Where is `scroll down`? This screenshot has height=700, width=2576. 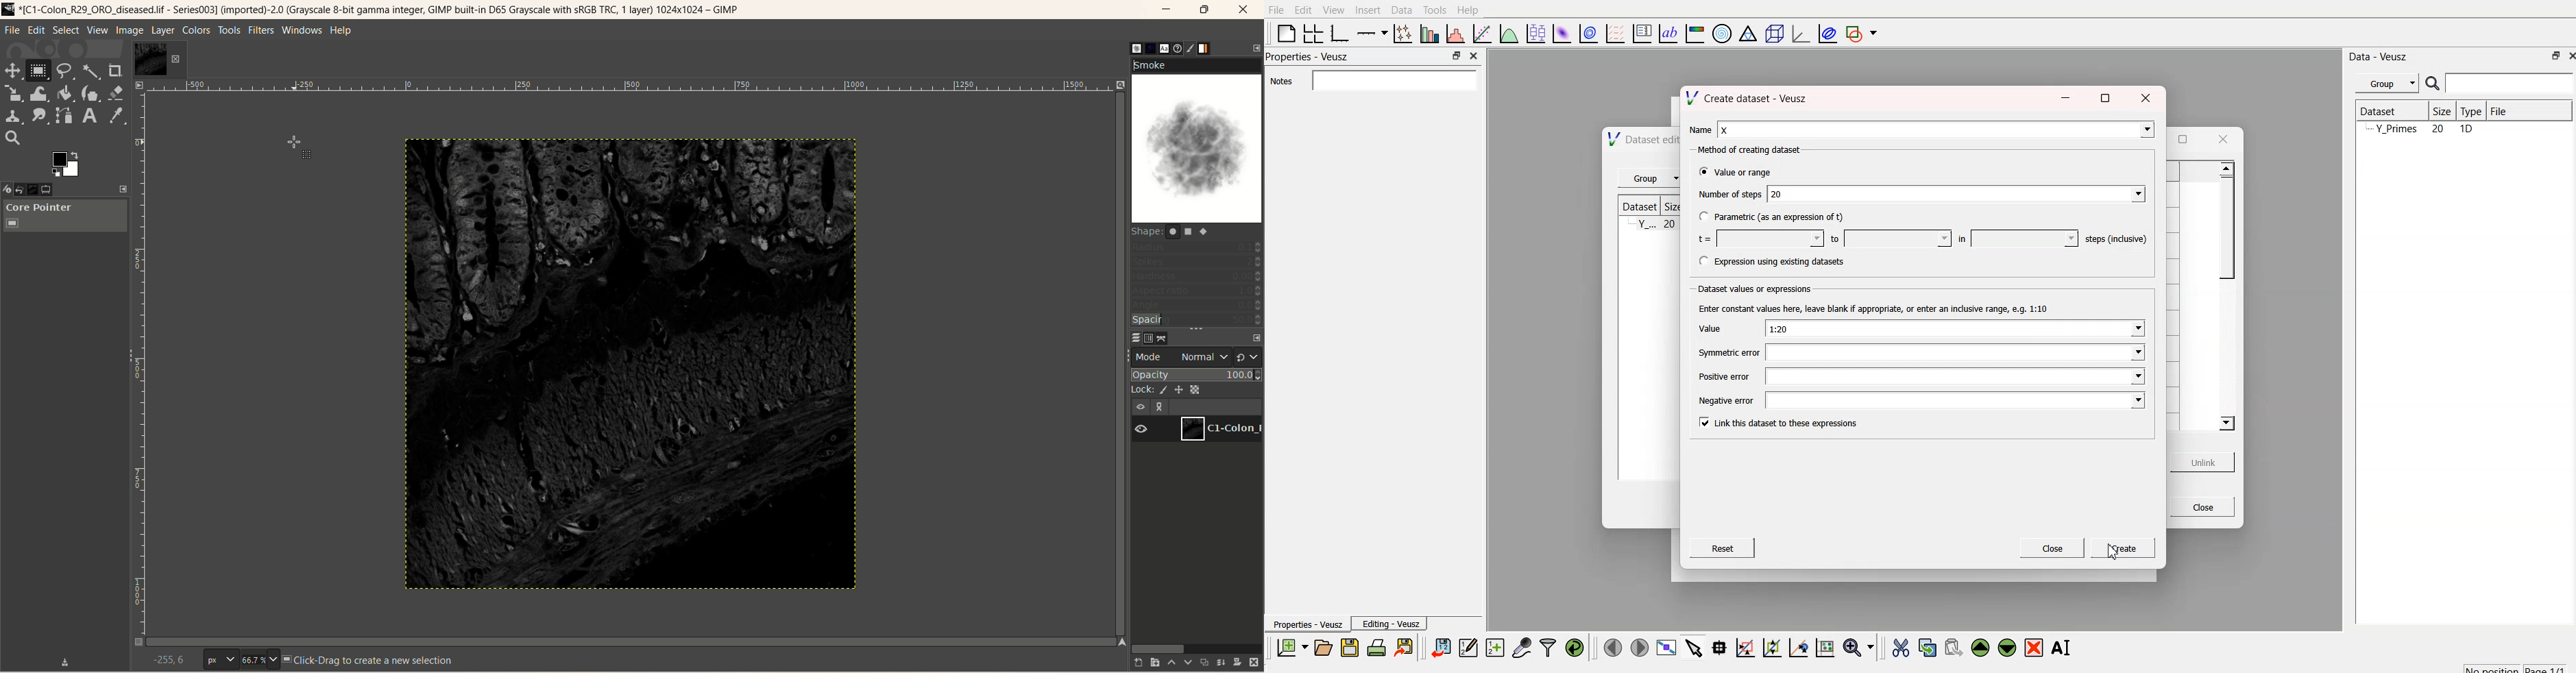
scroll down is located at coordinates (2222, 424).